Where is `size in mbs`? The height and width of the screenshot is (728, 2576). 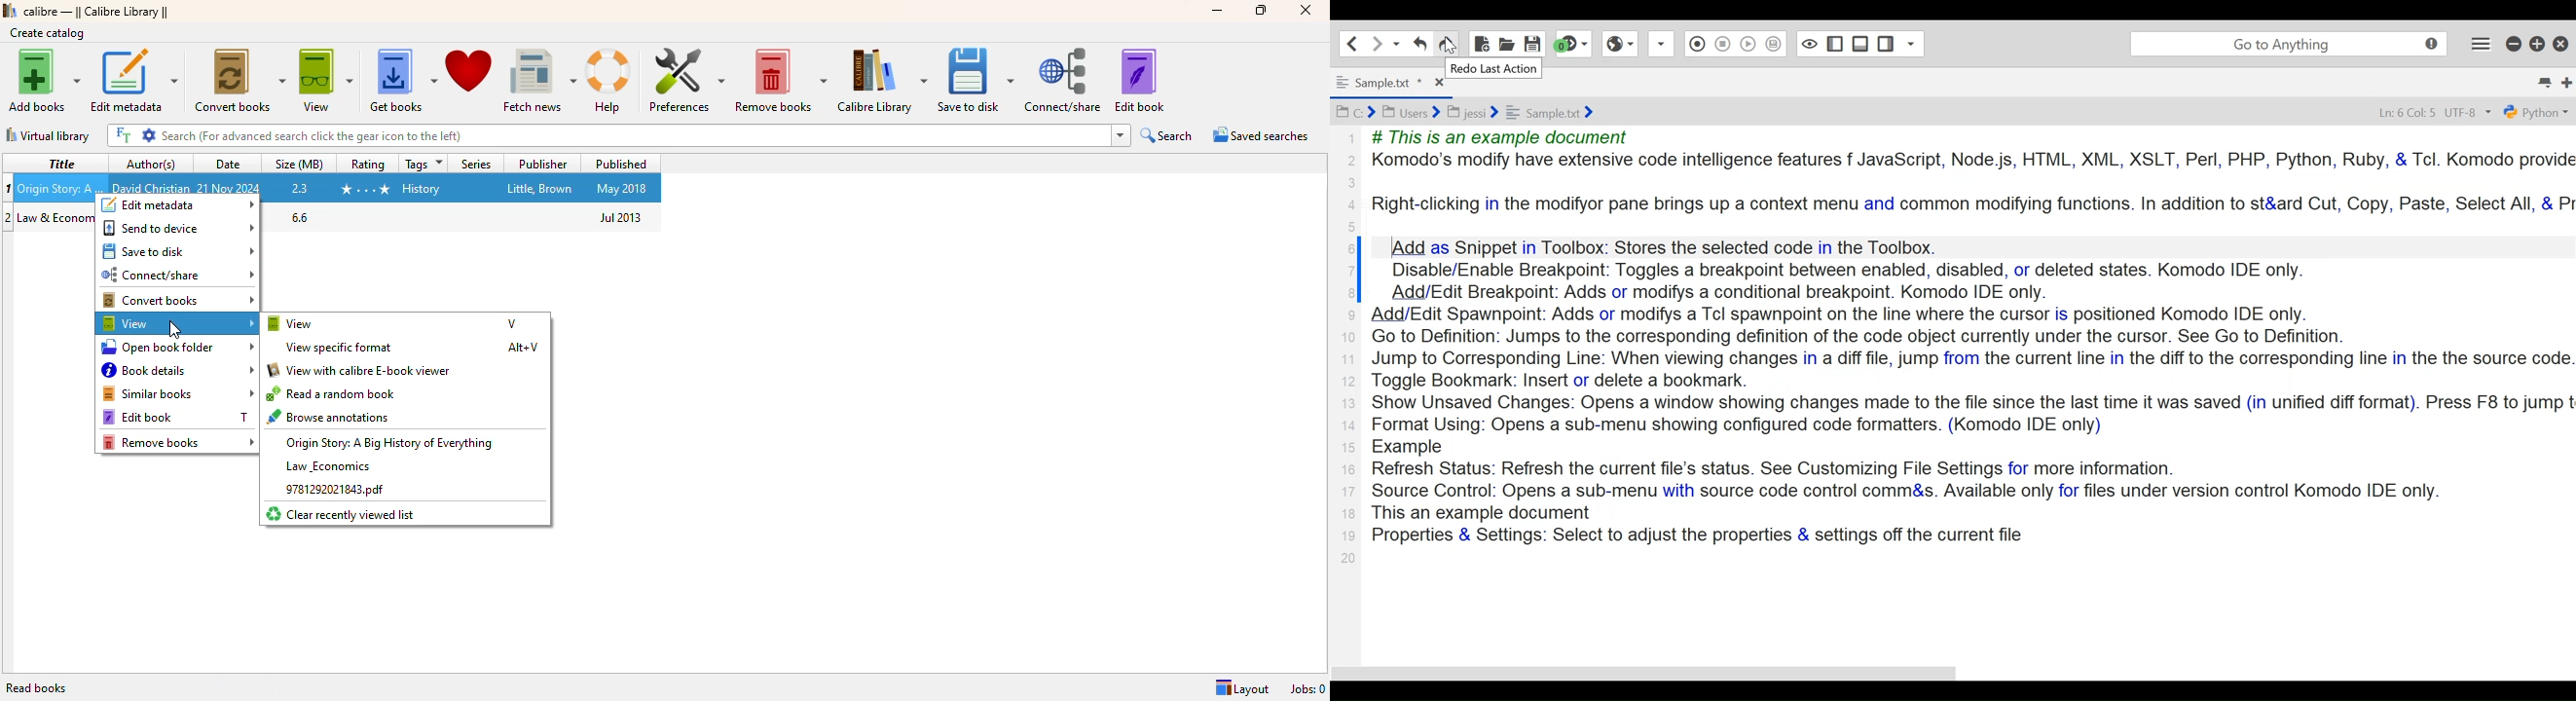
size in mbs is located at coordinates (299, 216).